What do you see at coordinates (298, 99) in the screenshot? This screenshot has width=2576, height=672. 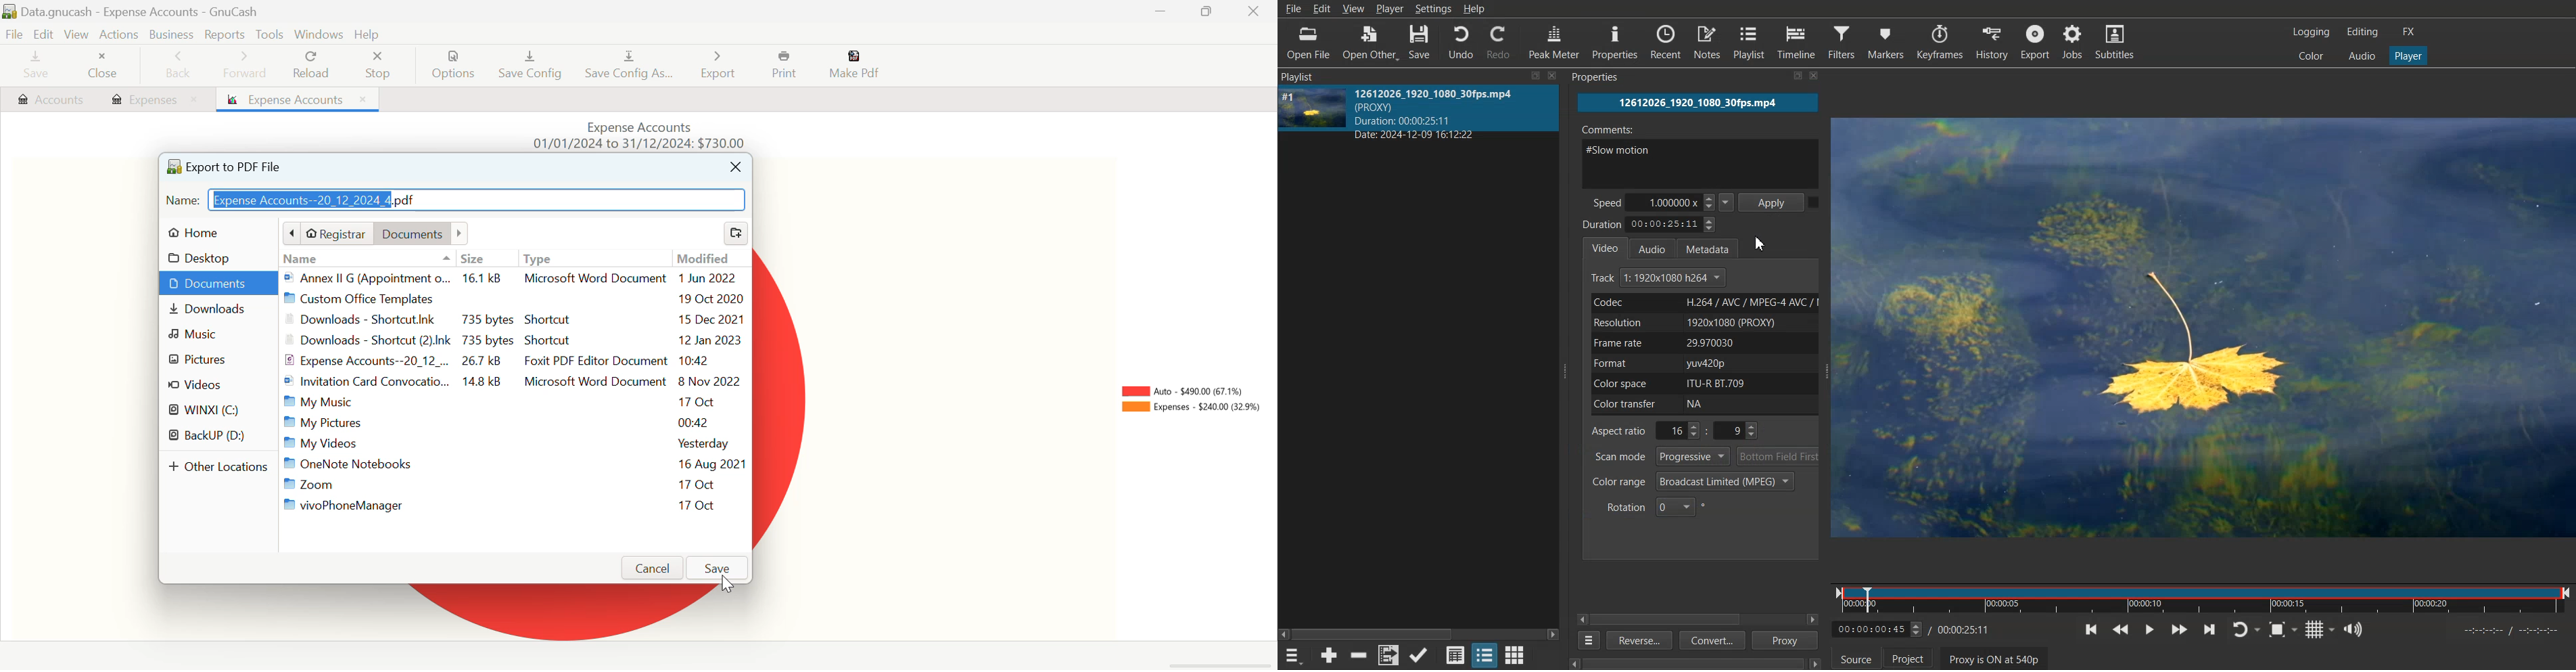 I see `Expense Accounts Piechart Tab` at bounding box center [298, 99].